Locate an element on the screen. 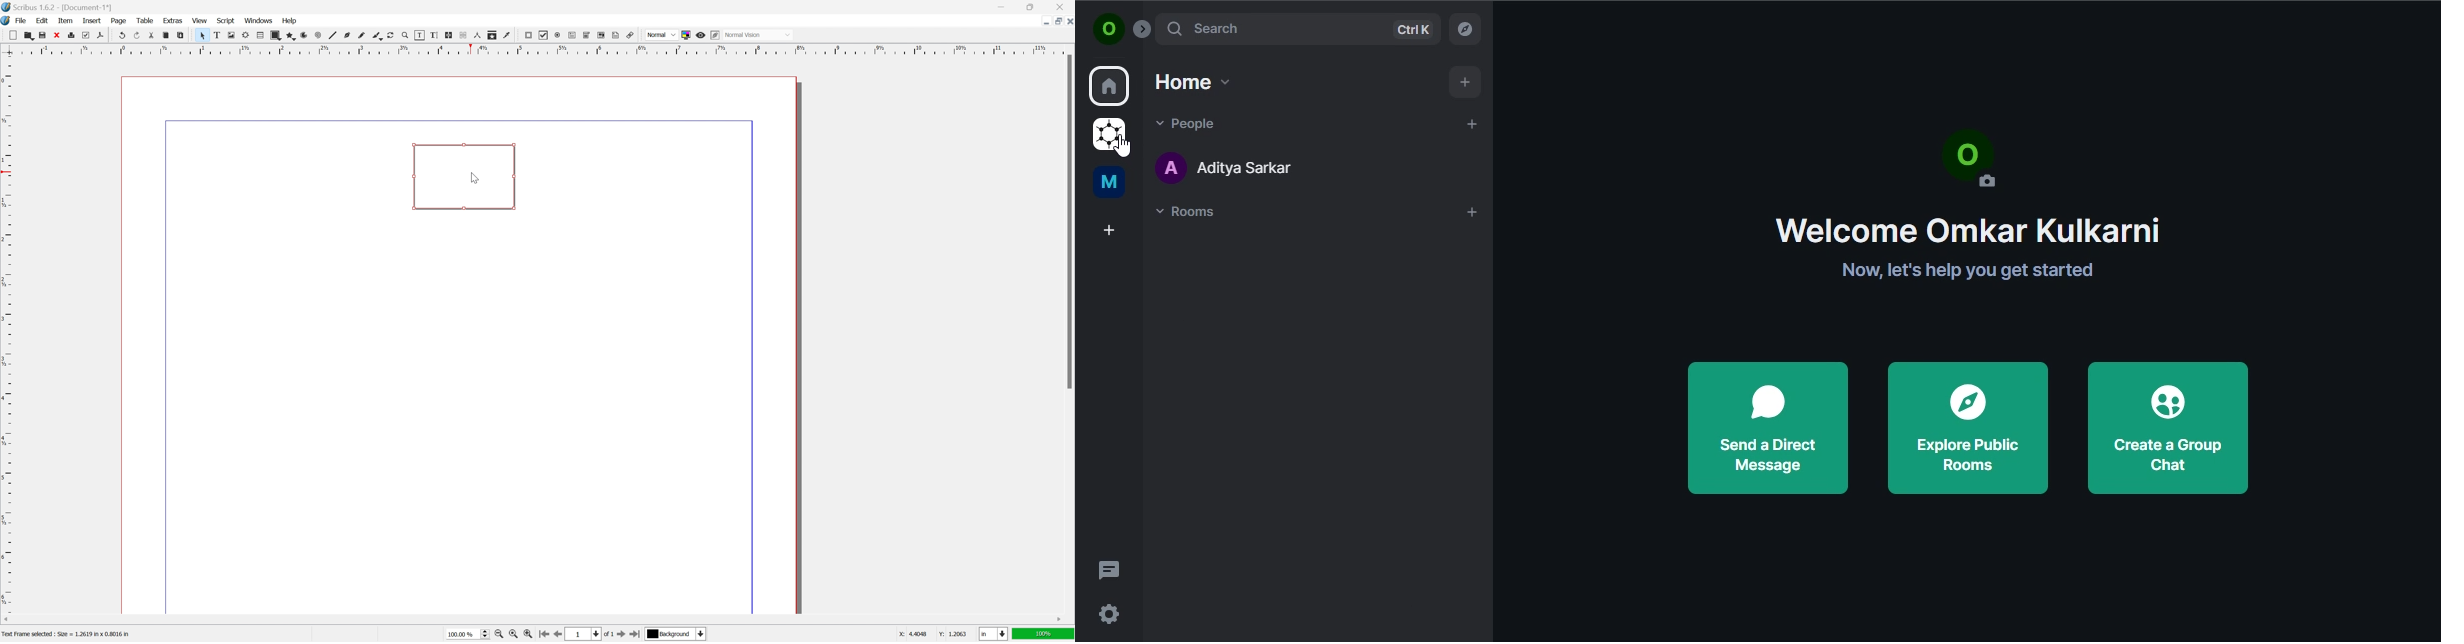 Image resolution: width=2464 pixels, height=644 pixels. preview mode is located at coordinates (700, 35).